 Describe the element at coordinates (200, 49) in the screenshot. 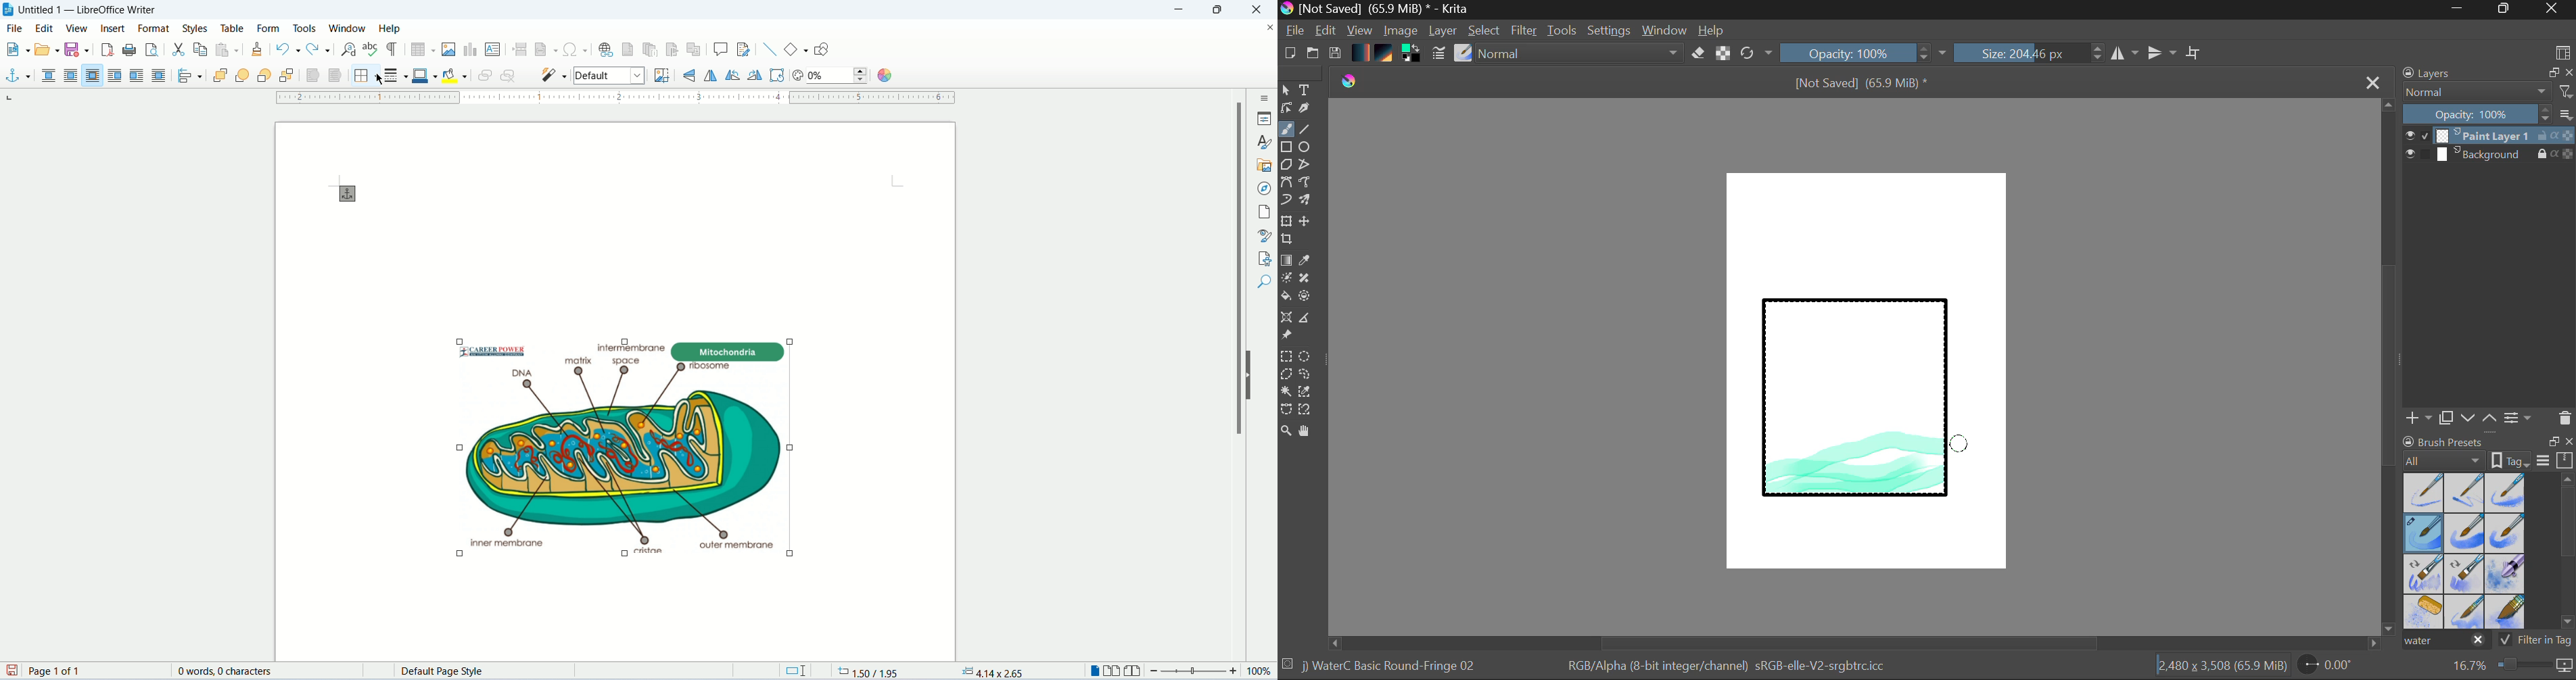

I see `copy` at that location.